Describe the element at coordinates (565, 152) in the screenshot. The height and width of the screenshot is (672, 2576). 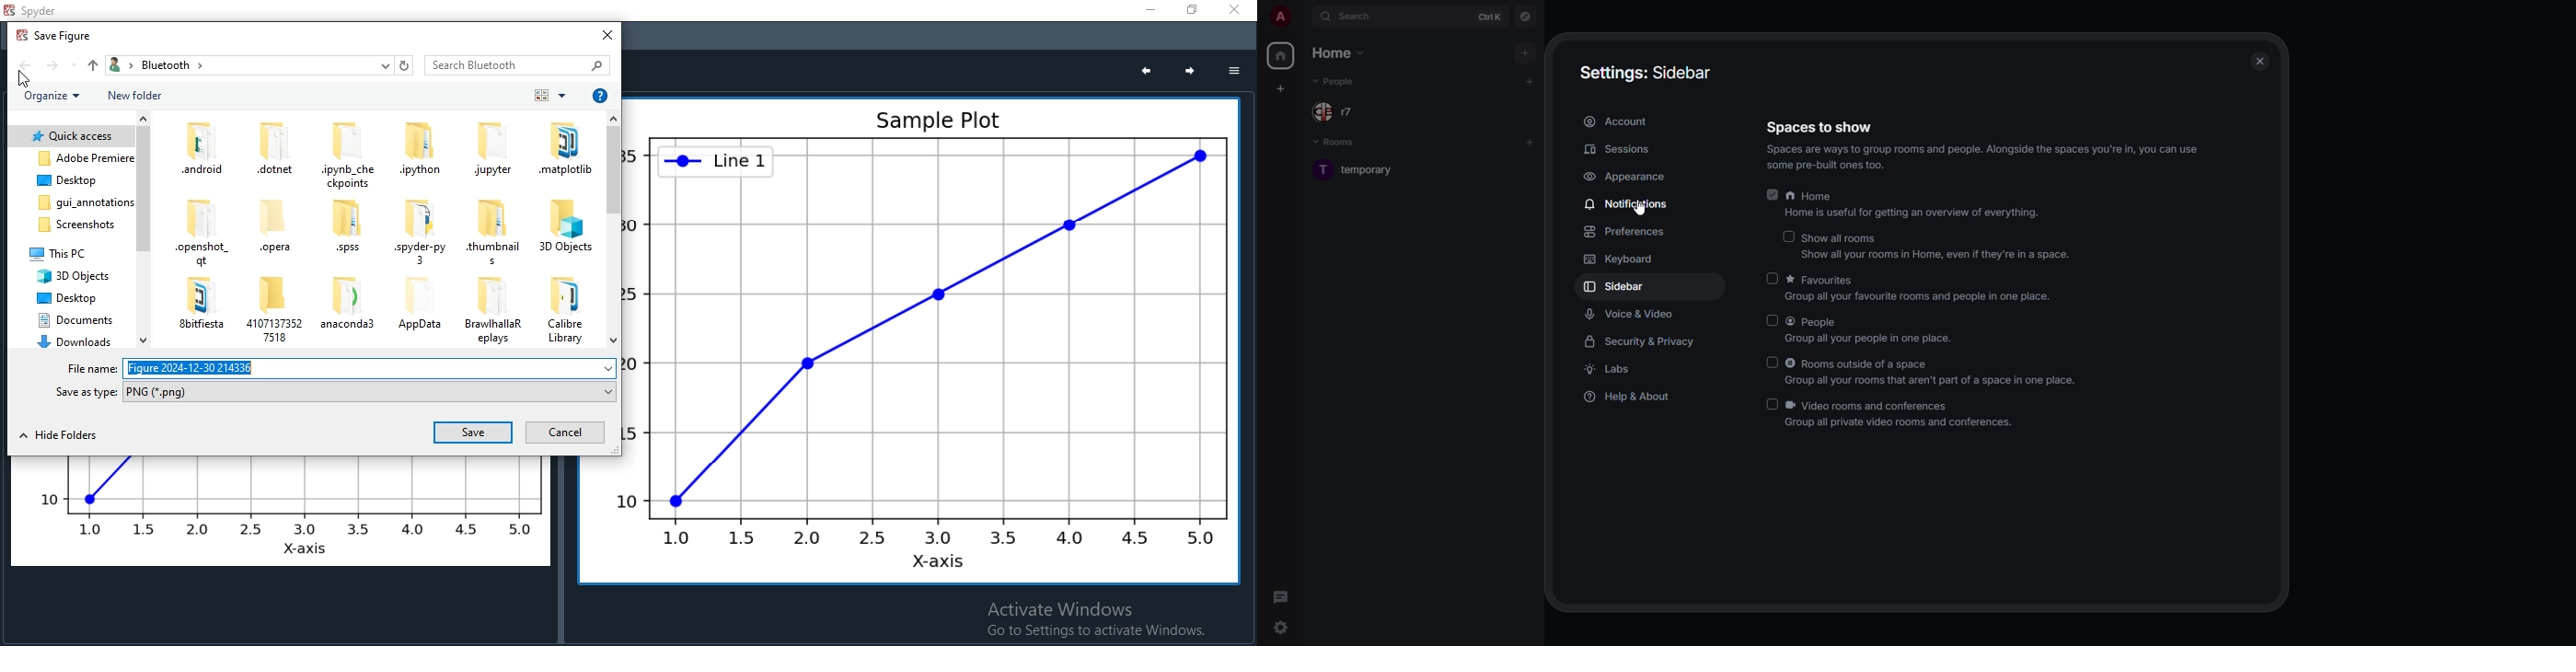
I see `files` at that location.